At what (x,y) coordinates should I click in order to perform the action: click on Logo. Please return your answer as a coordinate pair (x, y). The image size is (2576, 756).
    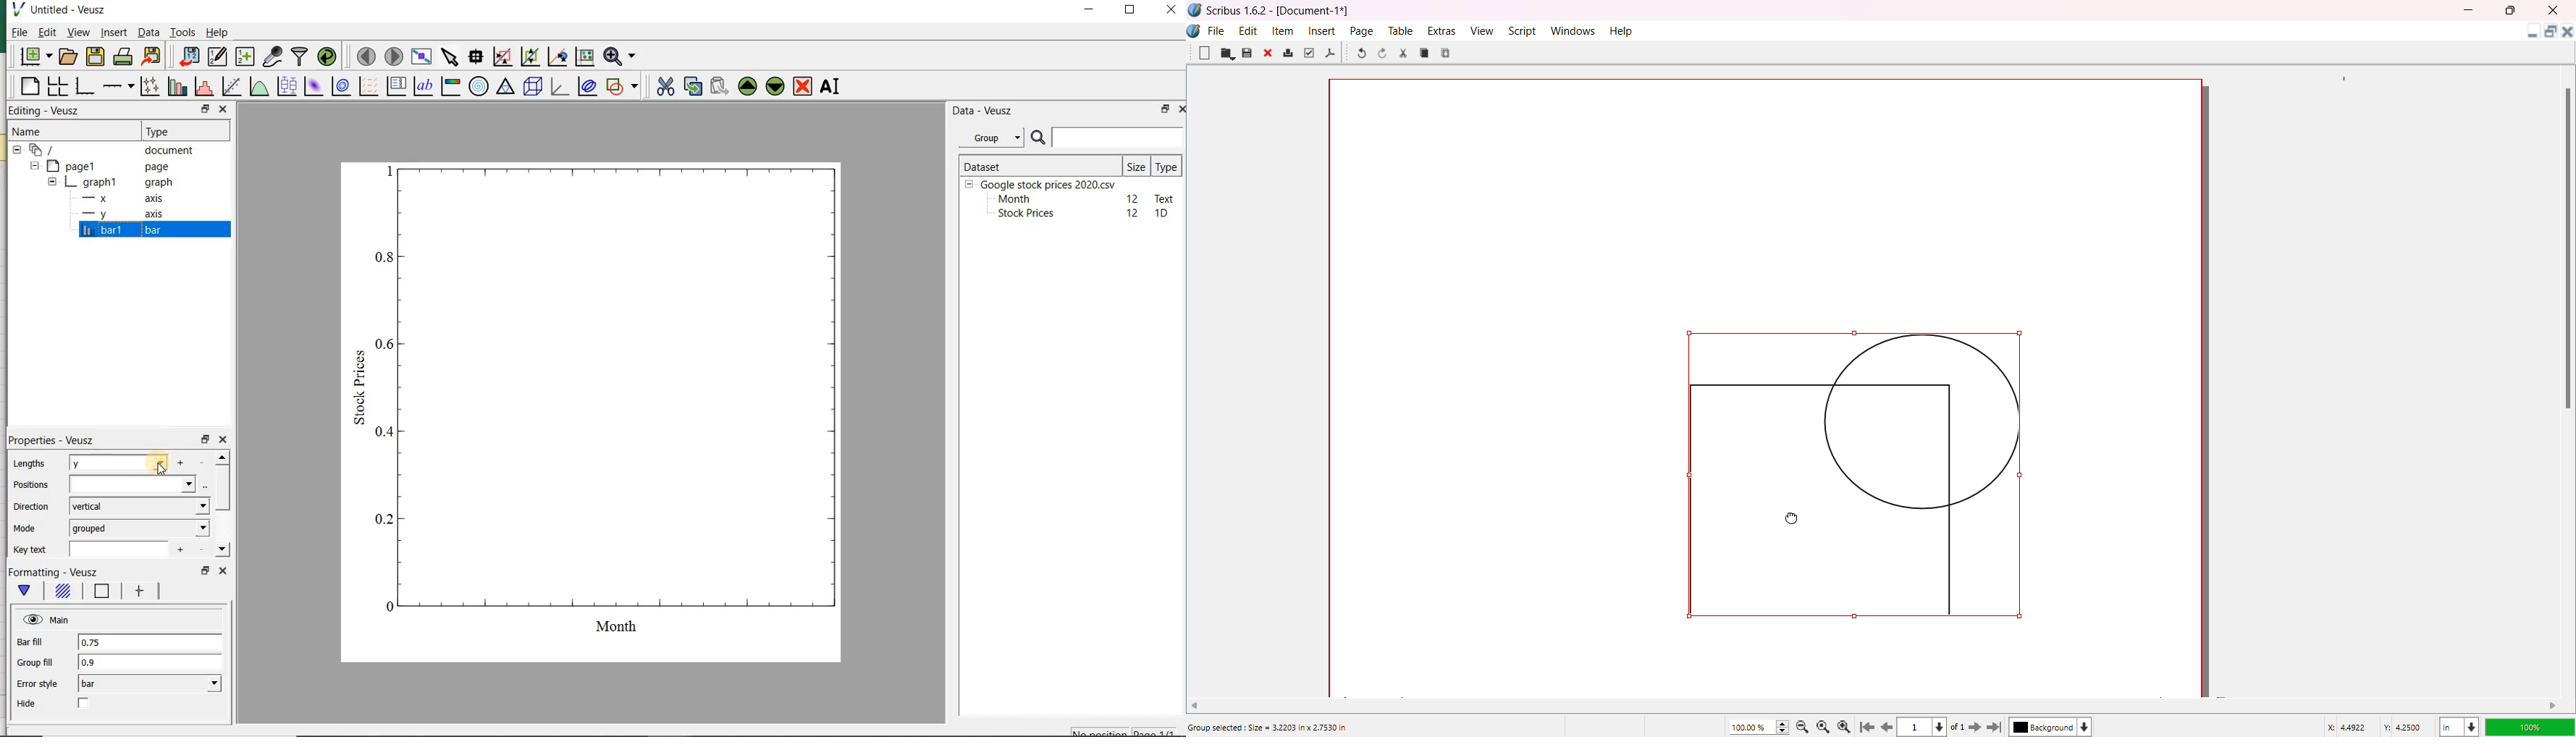
    Looking at the image, I should click on (1196, 31).